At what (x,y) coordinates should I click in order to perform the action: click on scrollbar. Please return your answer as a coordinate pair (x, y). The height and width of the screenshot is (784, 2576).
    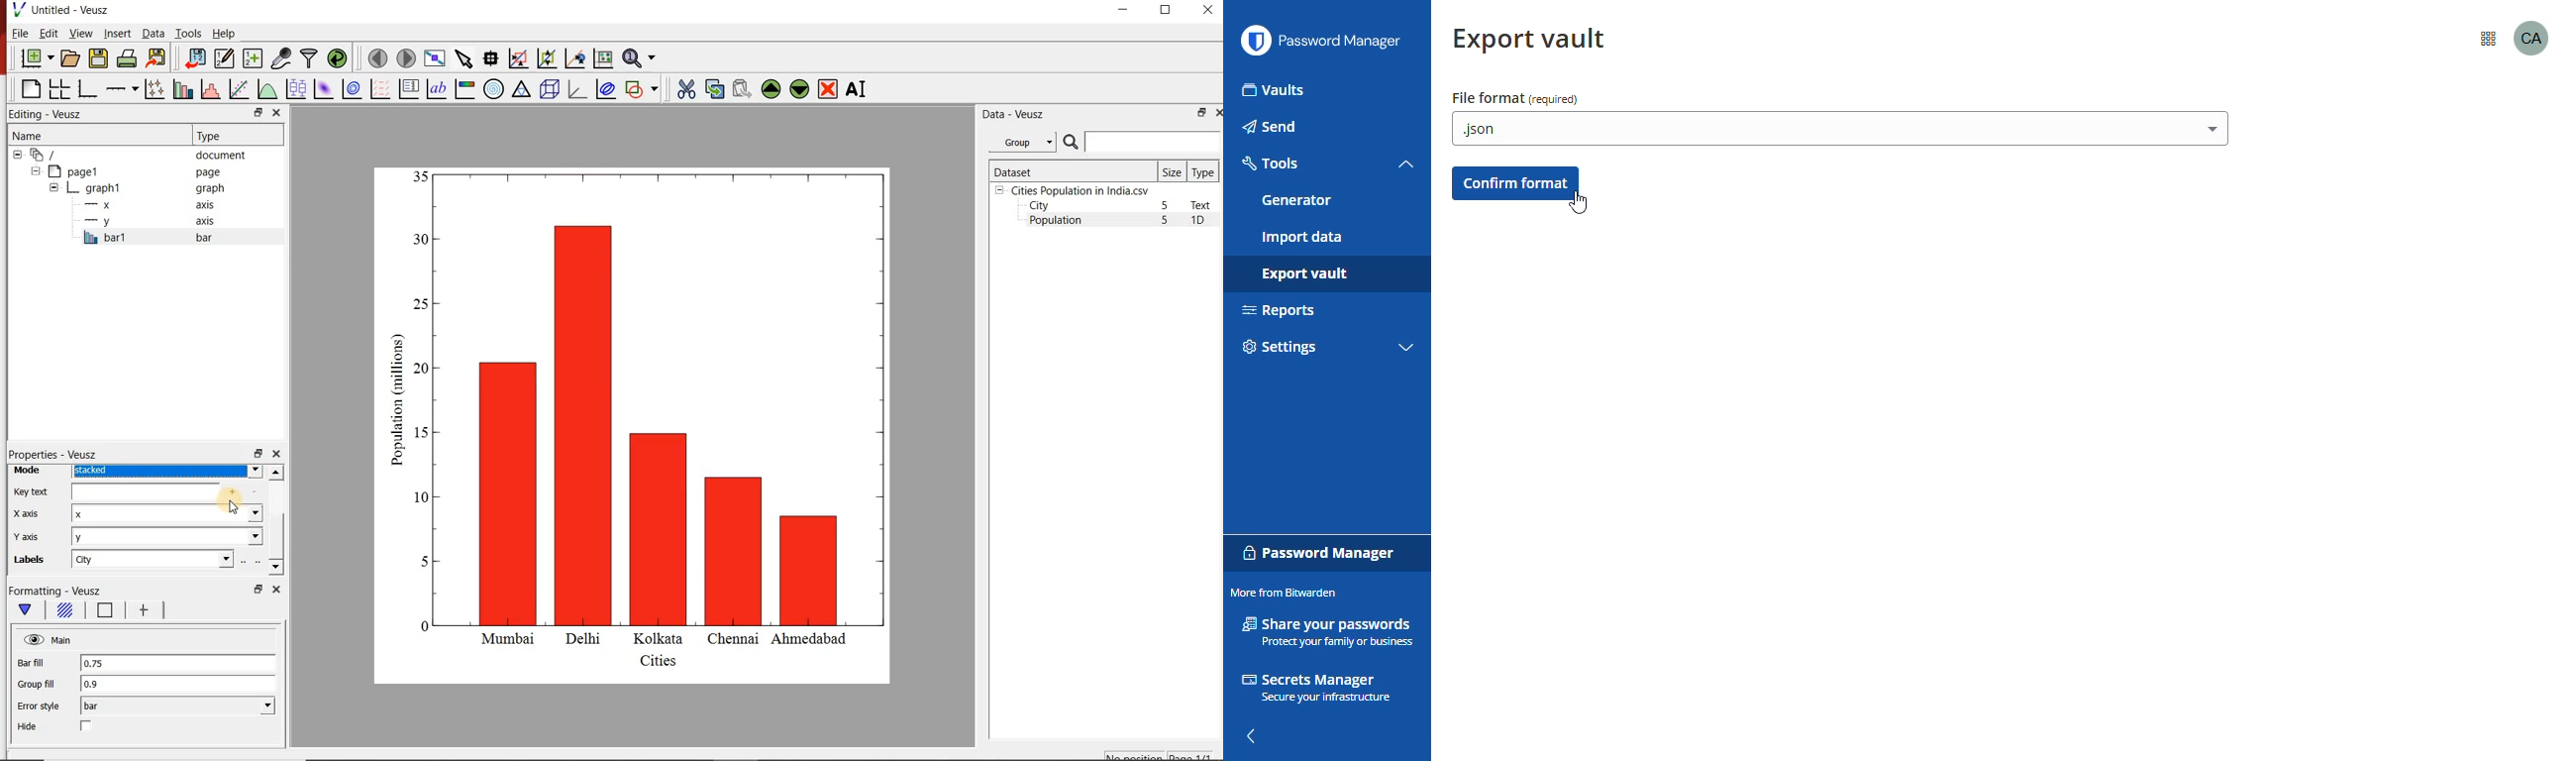
    Looking at the image, I should click on (276, 520).